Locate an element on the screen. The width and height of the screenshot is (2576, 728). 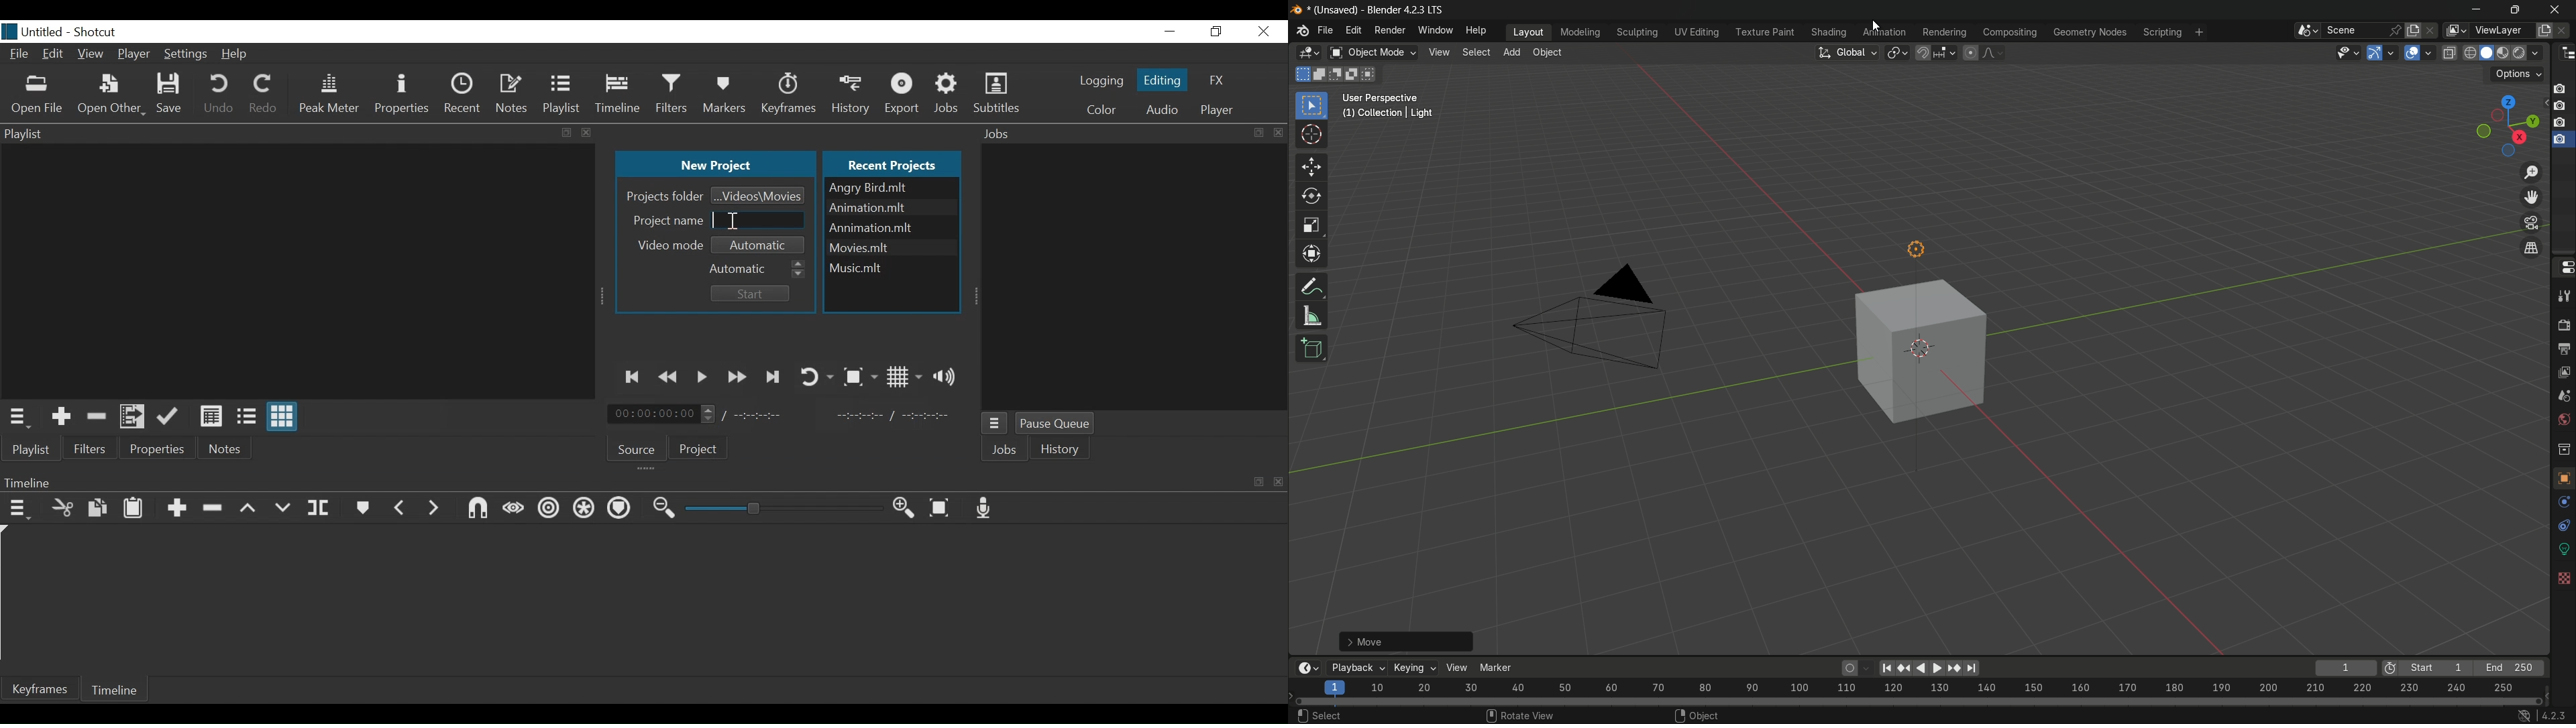
Source is located at coordinates (637, 447).